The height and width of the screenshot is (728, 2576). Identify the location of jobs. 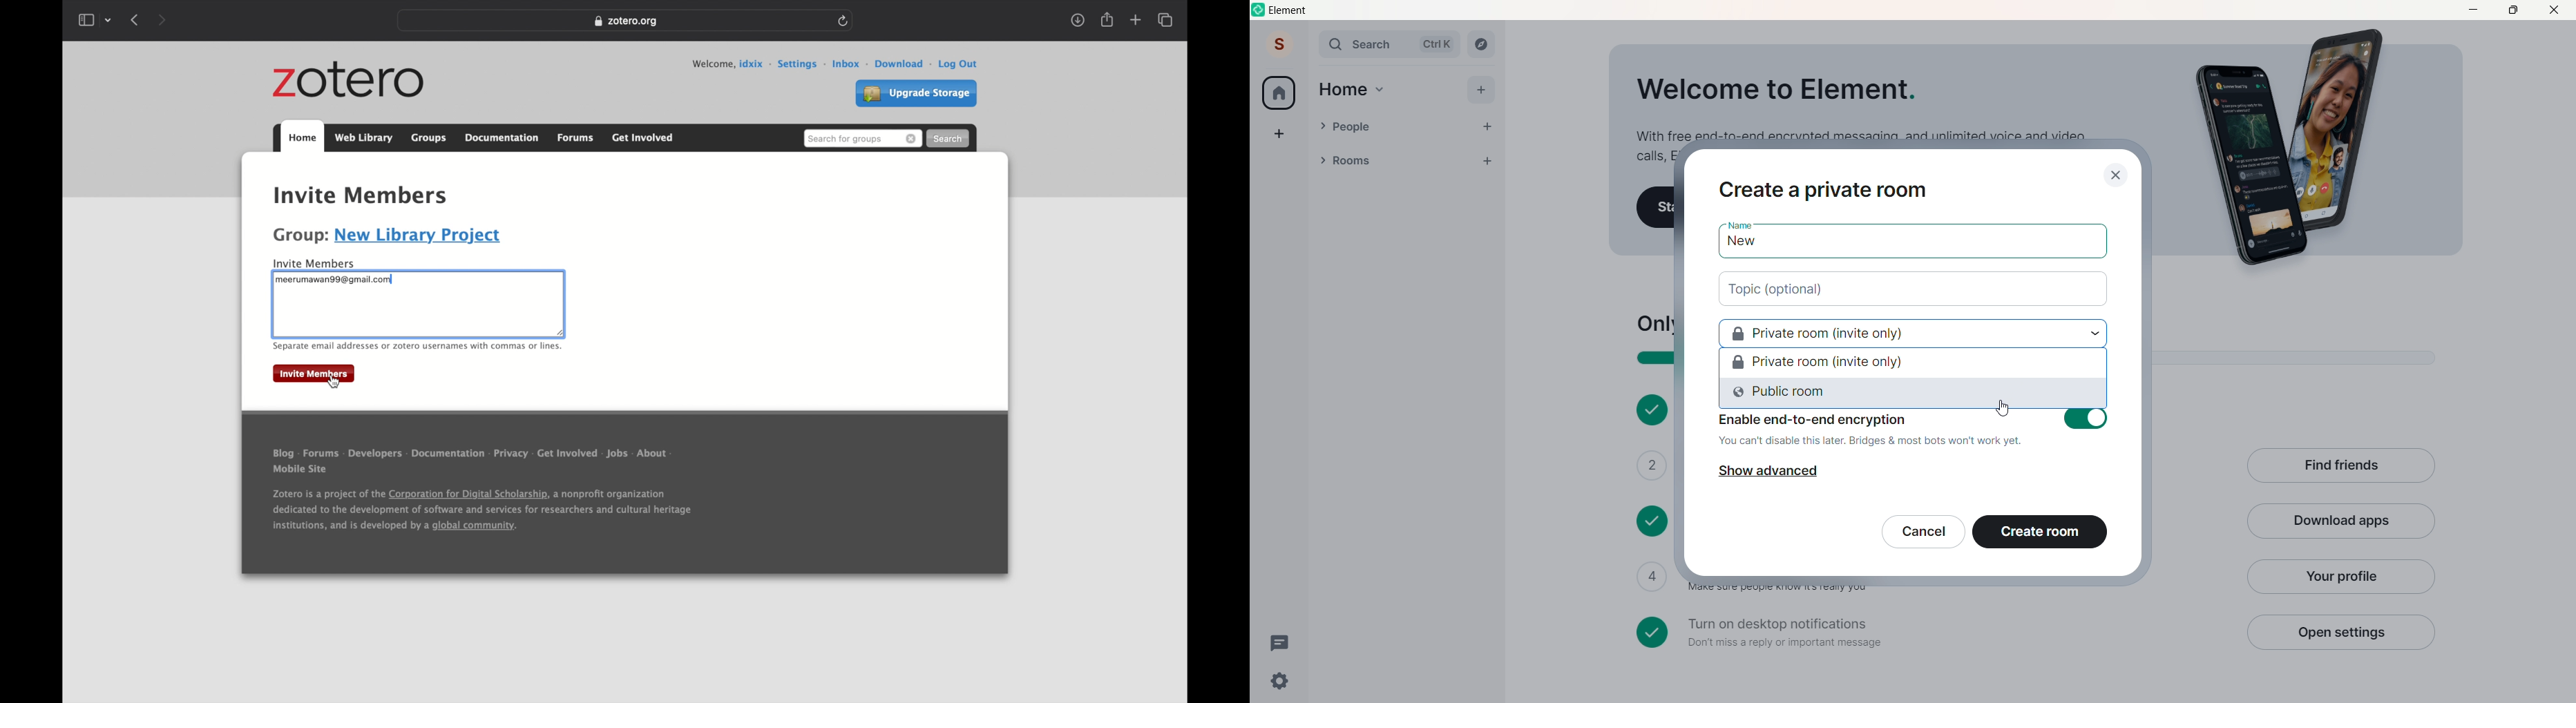
(617, 454).